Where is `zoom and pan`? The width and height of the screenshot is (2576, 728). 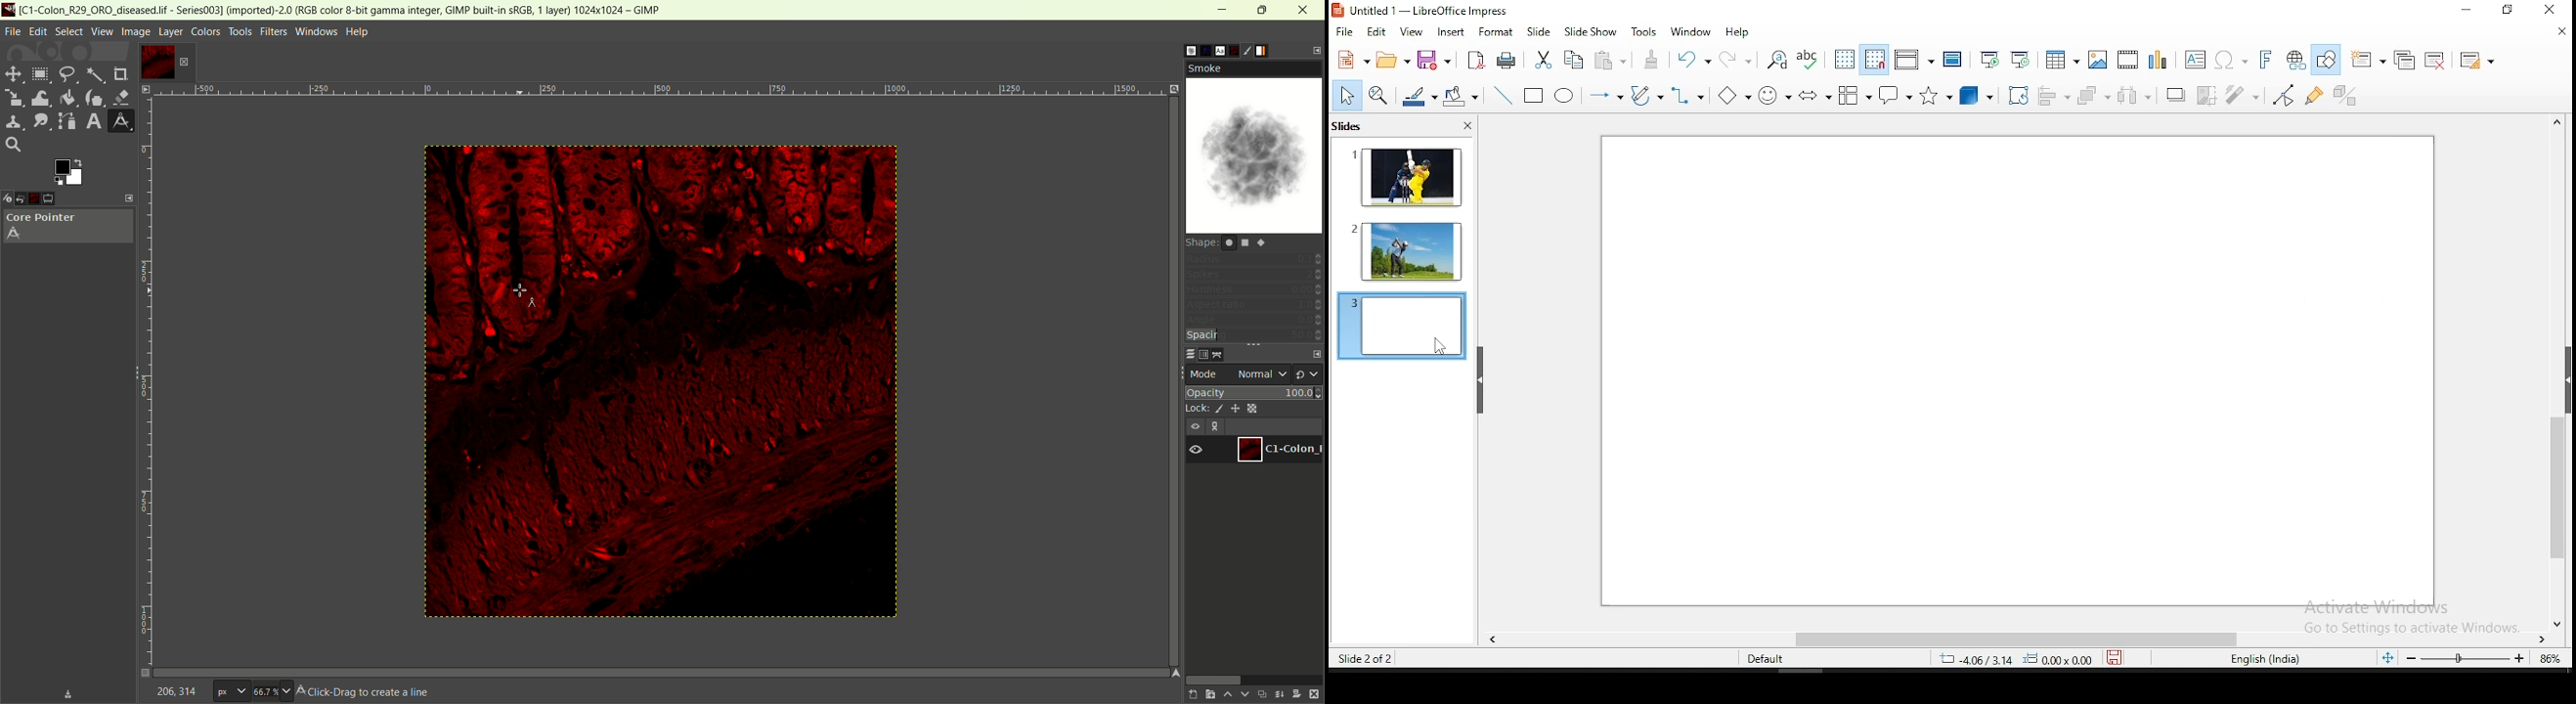
zoom and pan is located at coordinates (1379, 95).